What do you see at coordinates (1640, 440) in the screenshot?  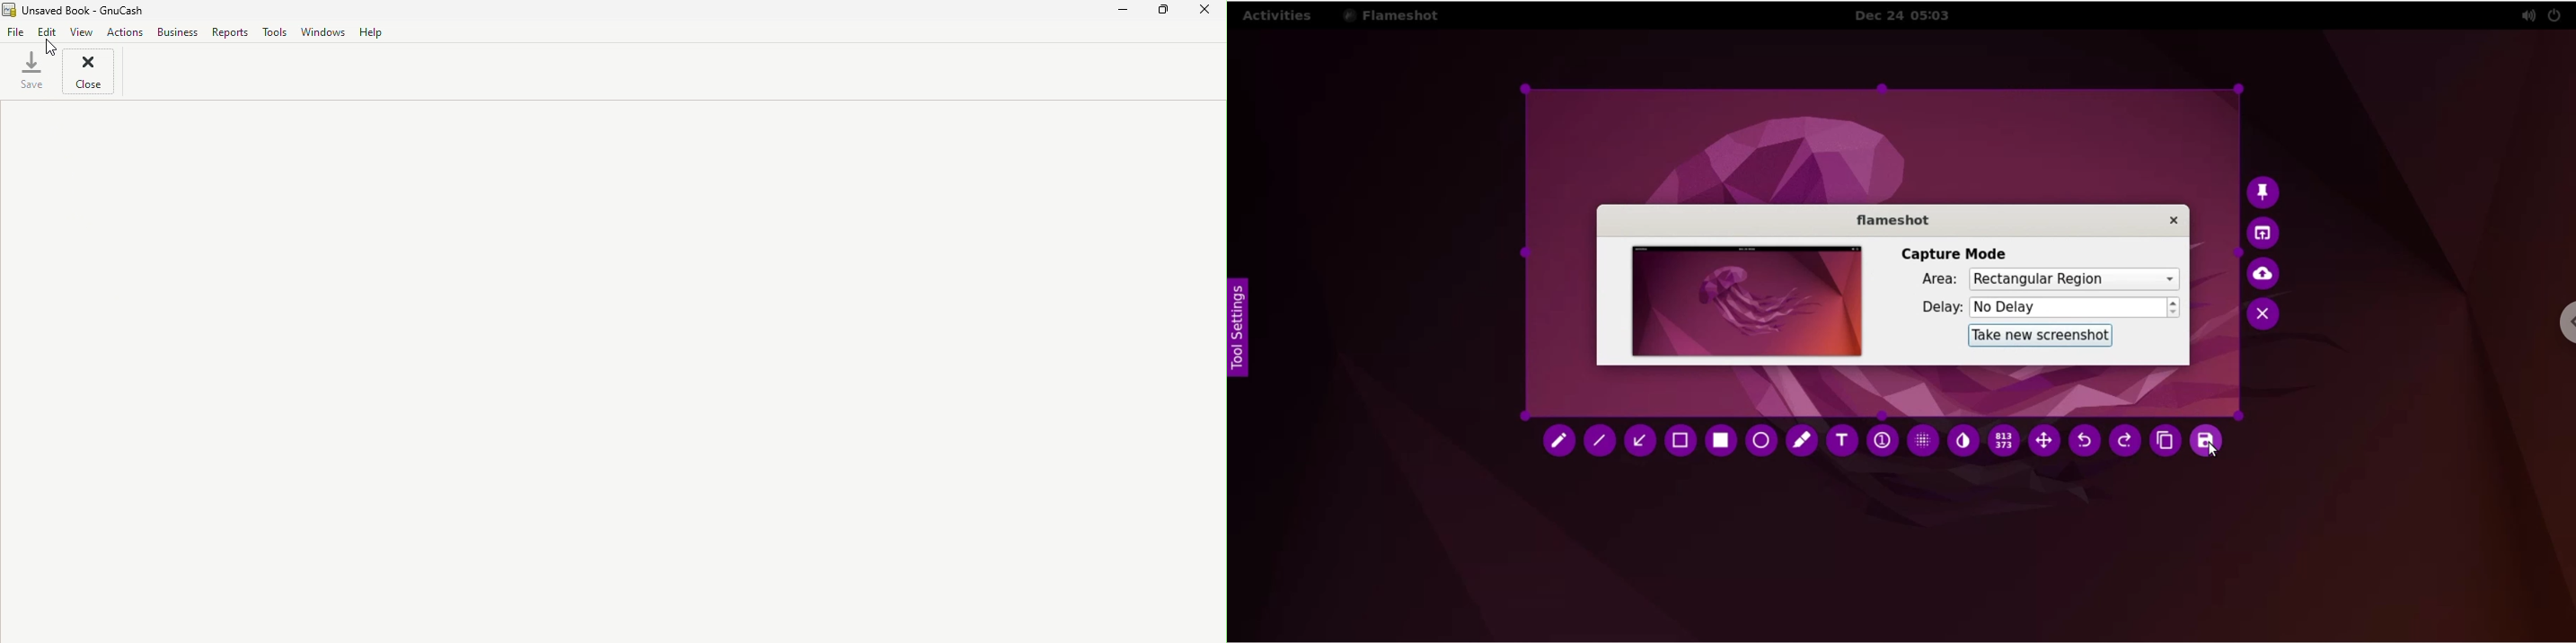 I see `arrow` at bounding box center [1640, 440].